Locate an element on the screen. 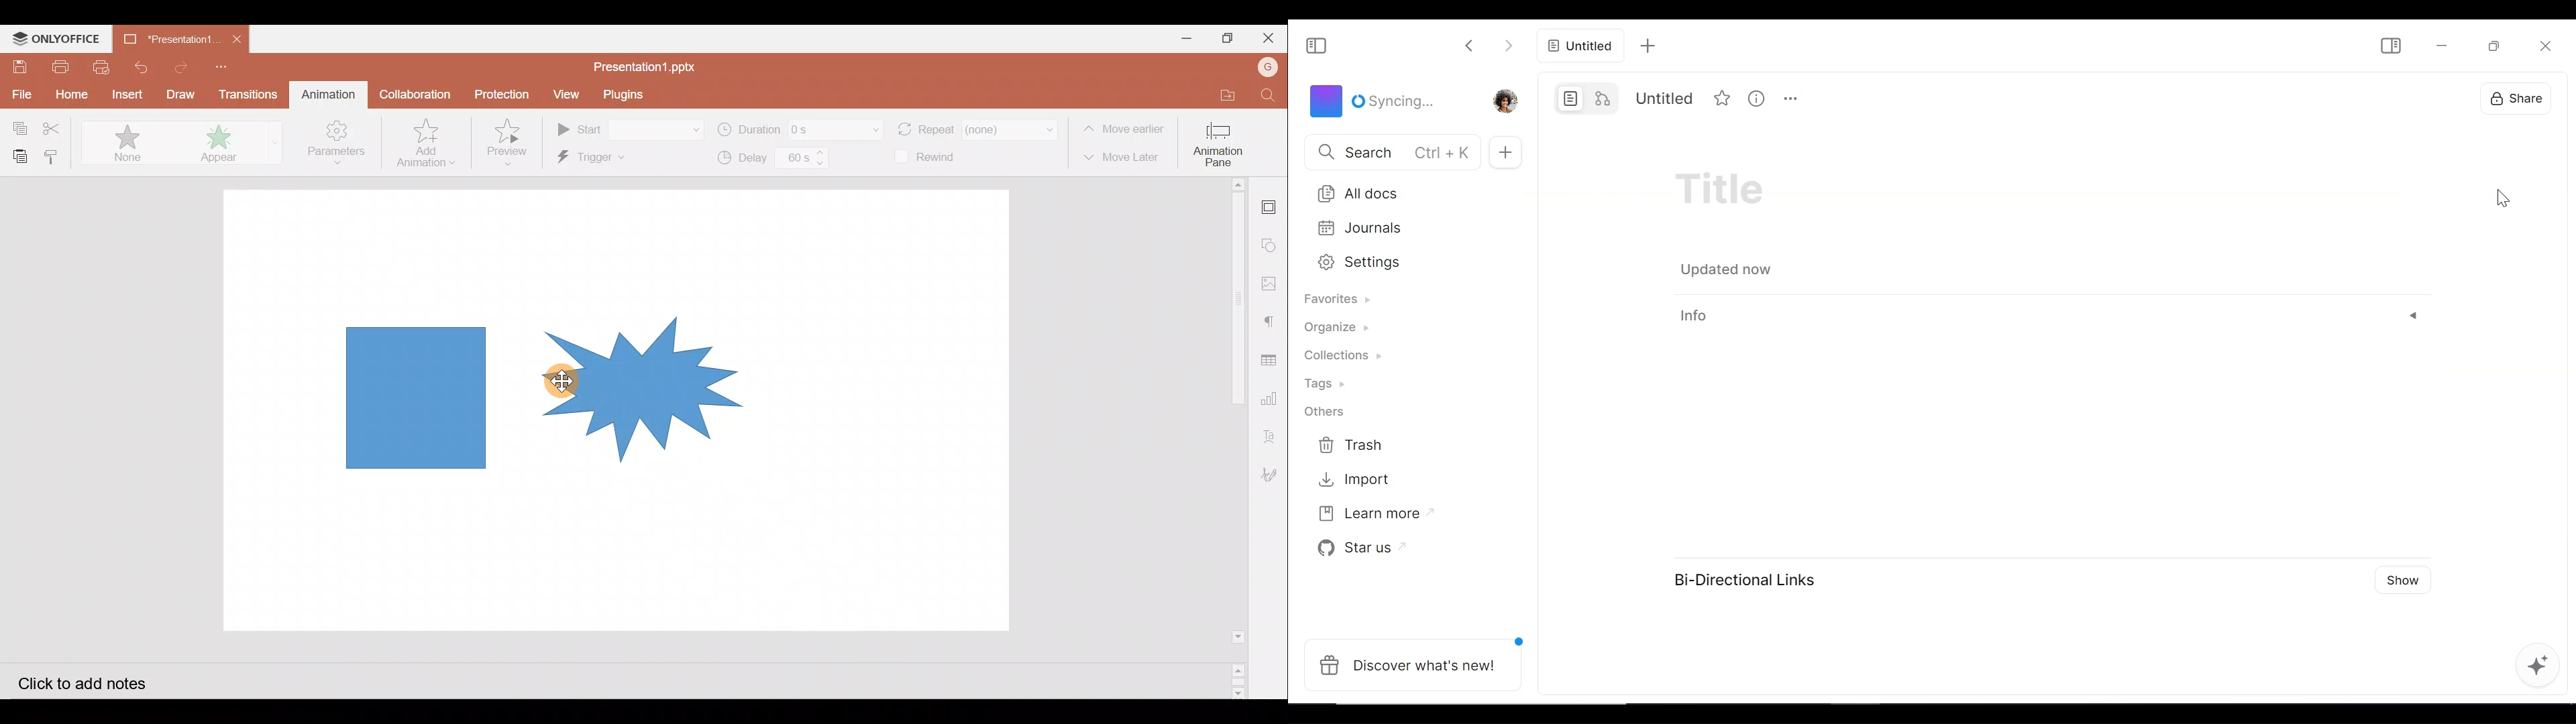  Click to go forward is located at coordinates (1511, 46).